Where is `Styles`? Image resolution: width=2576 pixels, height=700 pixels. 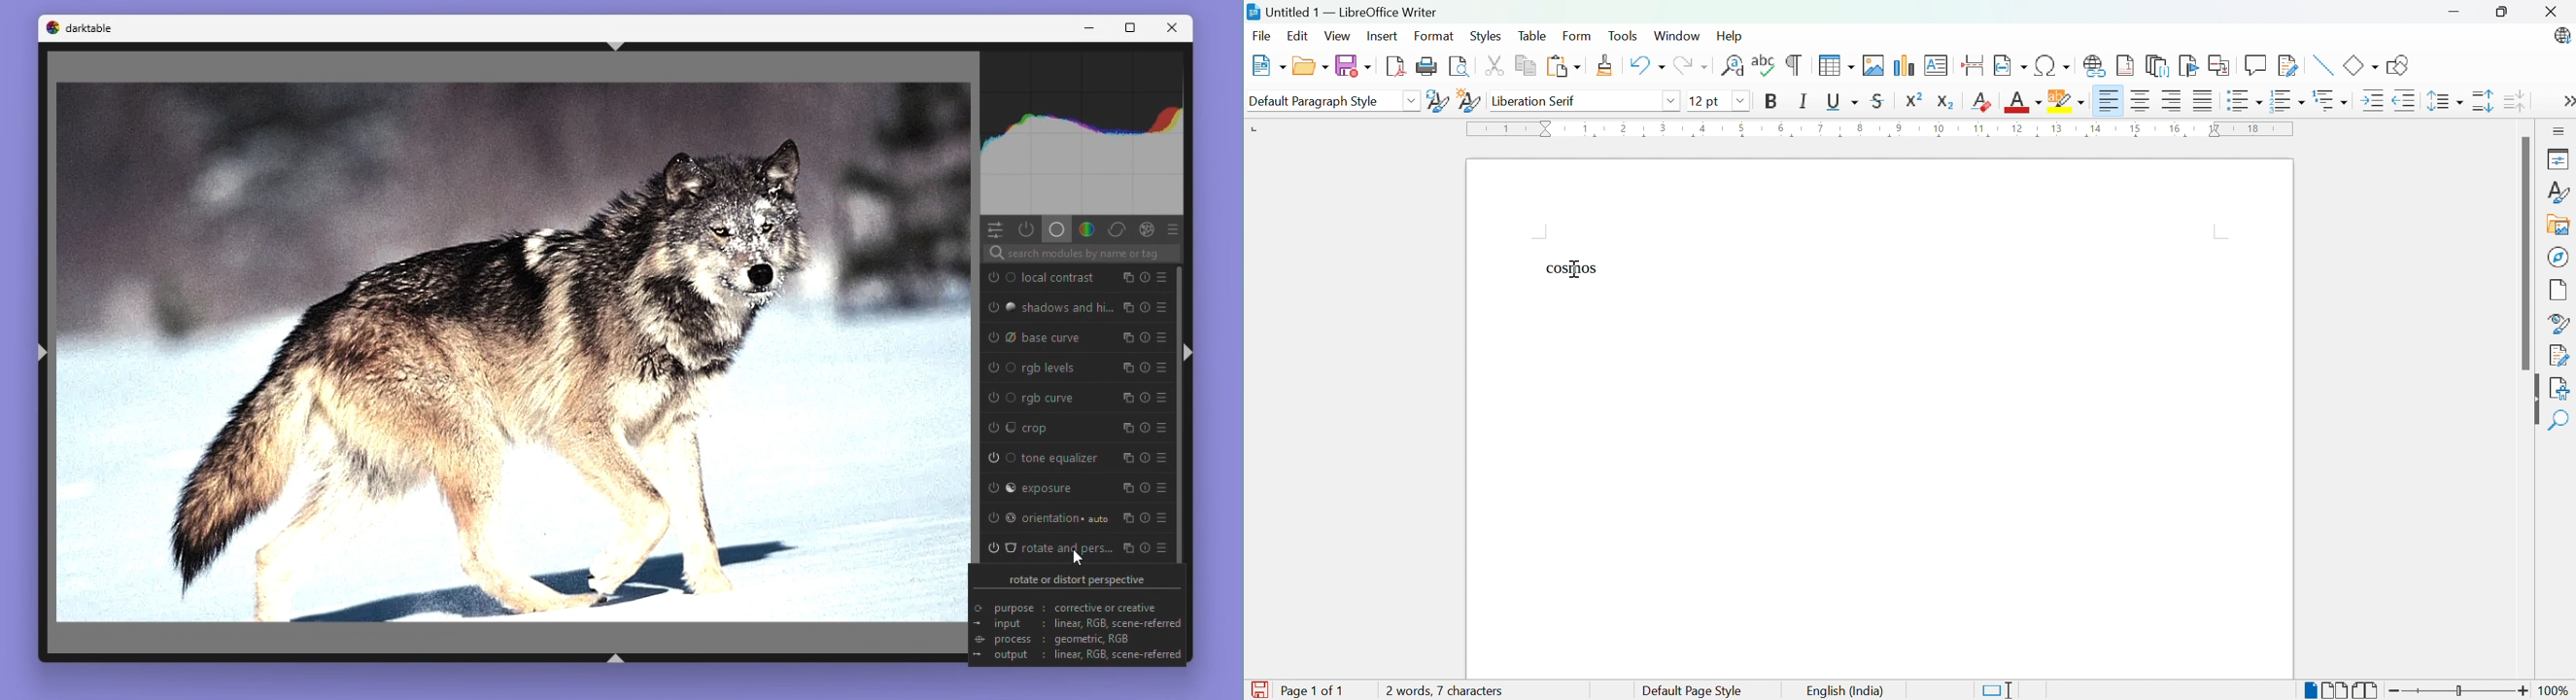 Styles is located at coordinates (1485, 38).